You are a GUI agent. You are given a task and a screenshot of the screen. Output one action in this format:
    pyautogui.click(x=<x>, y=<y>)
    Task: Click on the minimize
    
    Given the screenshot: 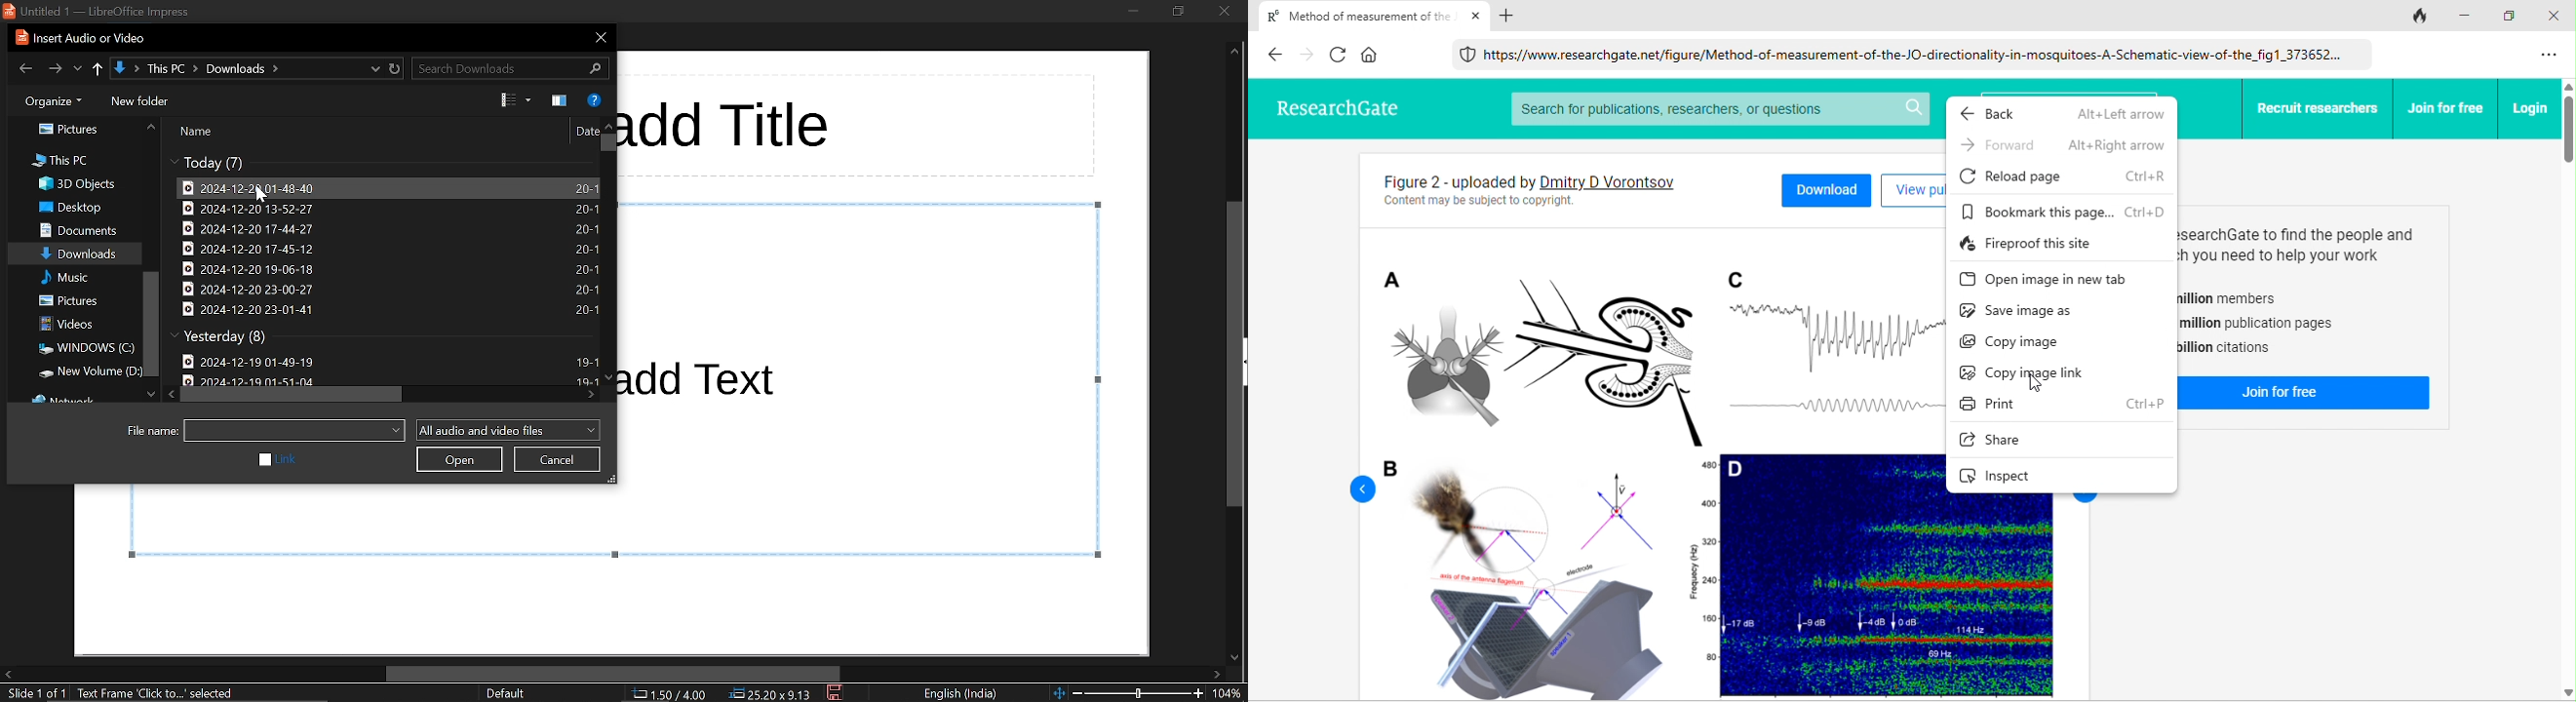 What is the action you would take?
    pyautogui.click(x=1129, y=13)
    